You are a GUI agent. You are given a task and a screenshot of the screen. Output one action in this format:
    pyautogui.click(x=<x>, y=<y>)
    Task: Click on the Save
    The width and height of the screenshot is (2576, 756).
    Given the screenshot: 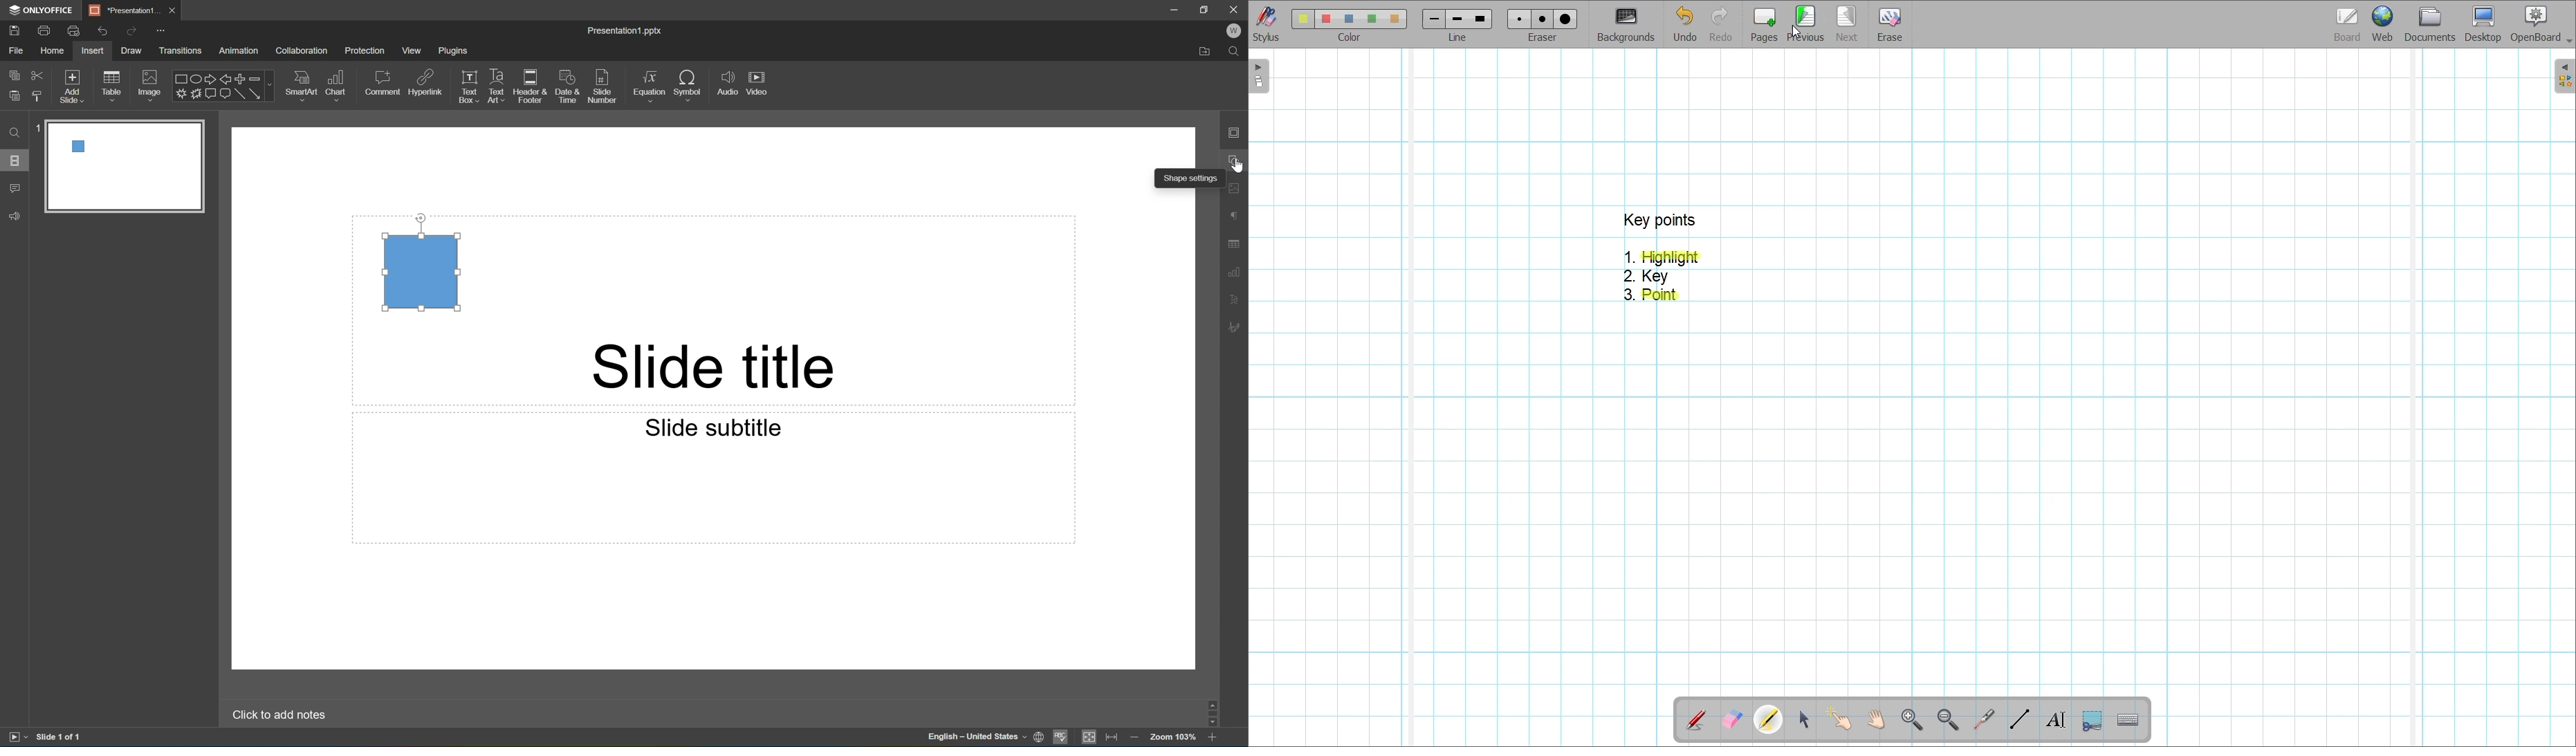 What is the action you would take?
    pyautogui.click(x=13, y=30)
    